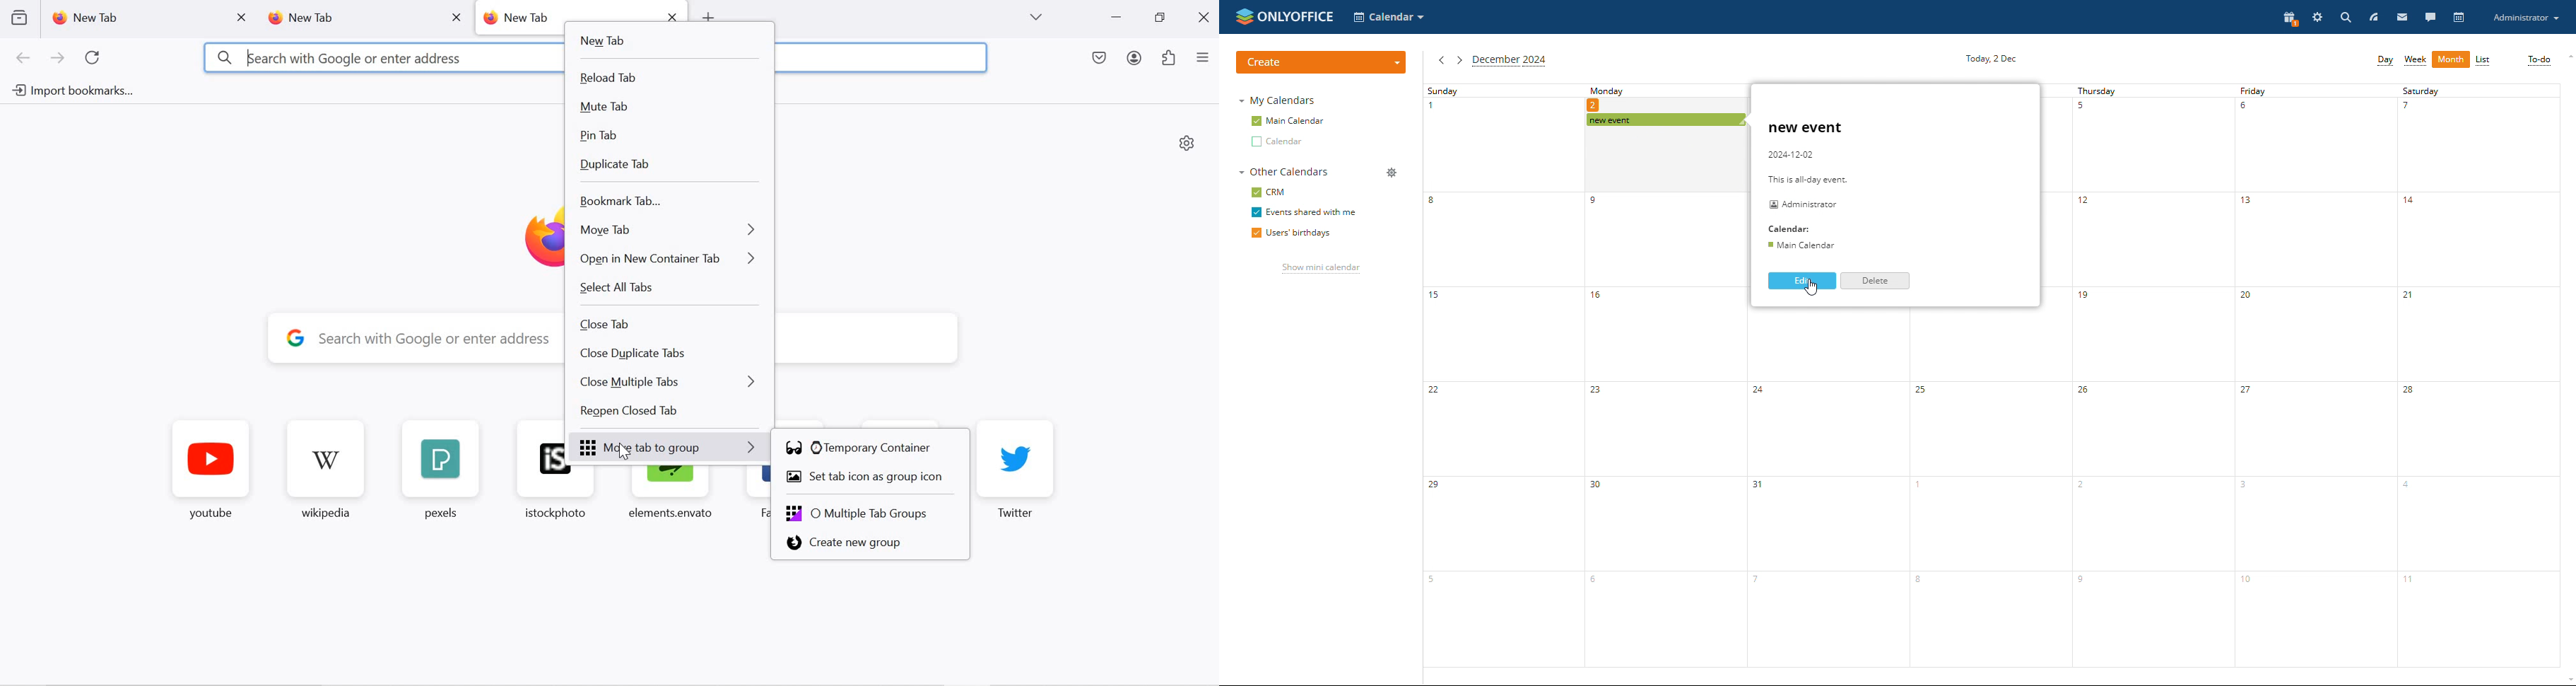 This screenshot has width=2576, height=700. What do you see at coordinates (668, 289) in the screenshot?
I see `select all tabs` at bounding box center [668, 289].